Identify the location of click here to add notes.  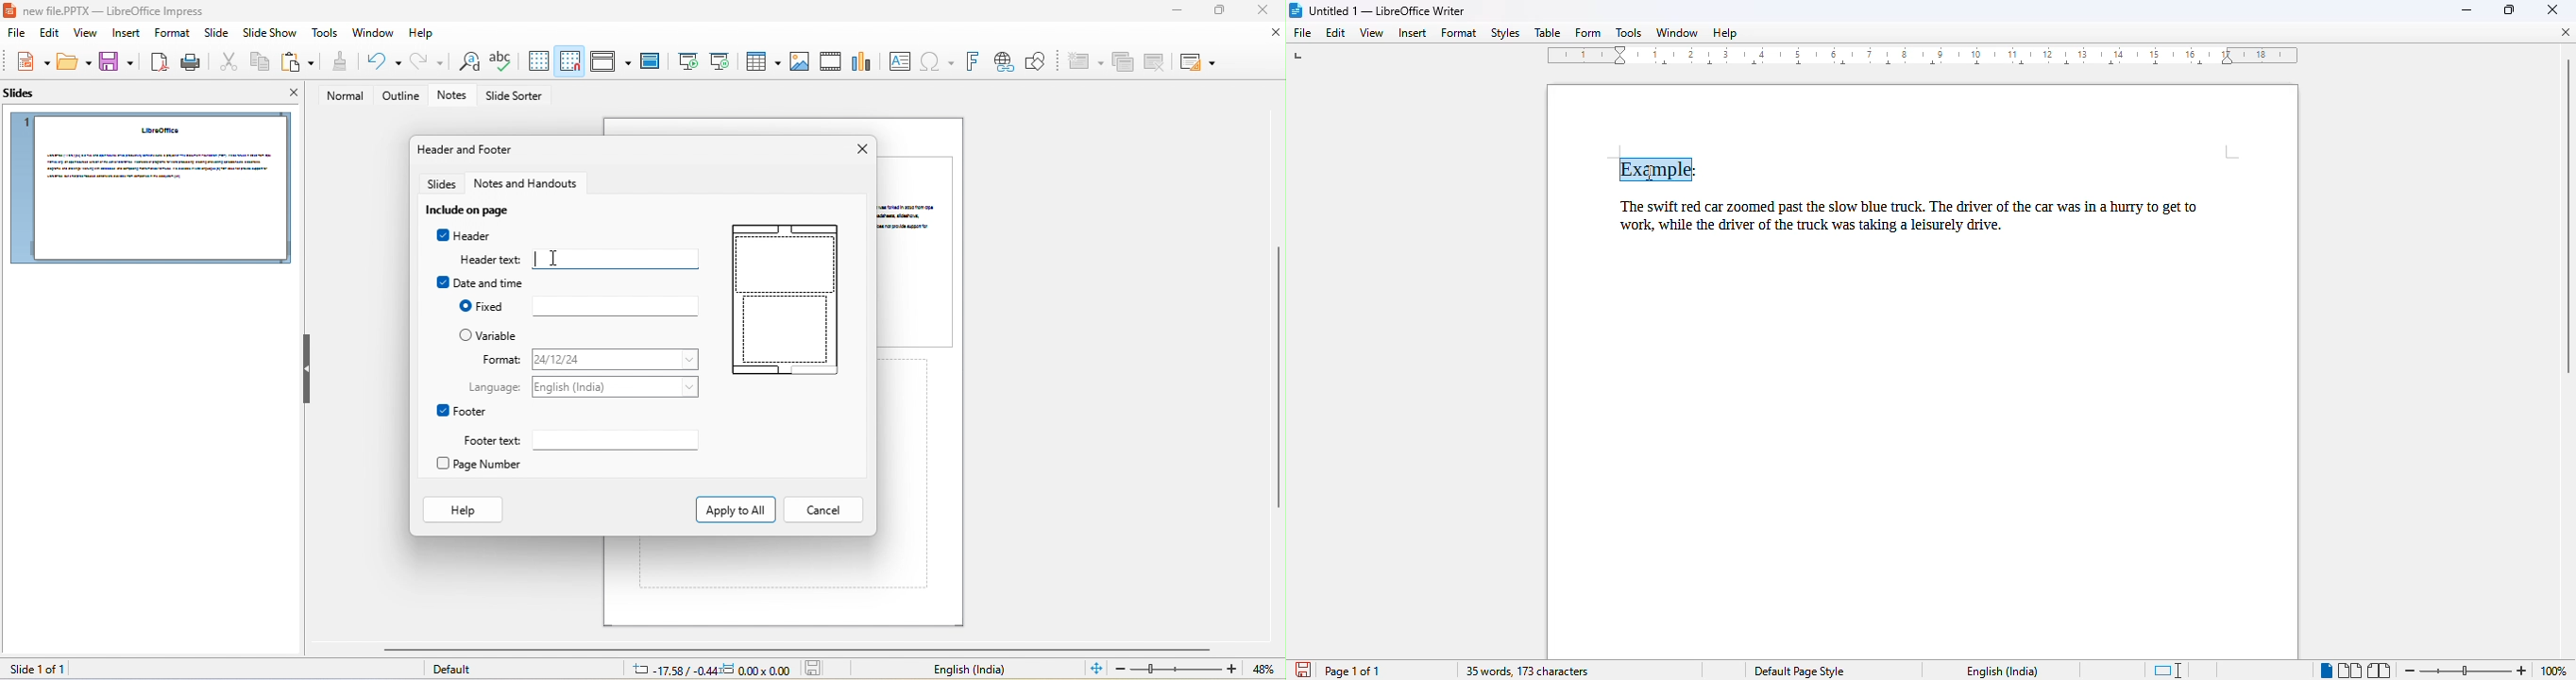
(906, 475).